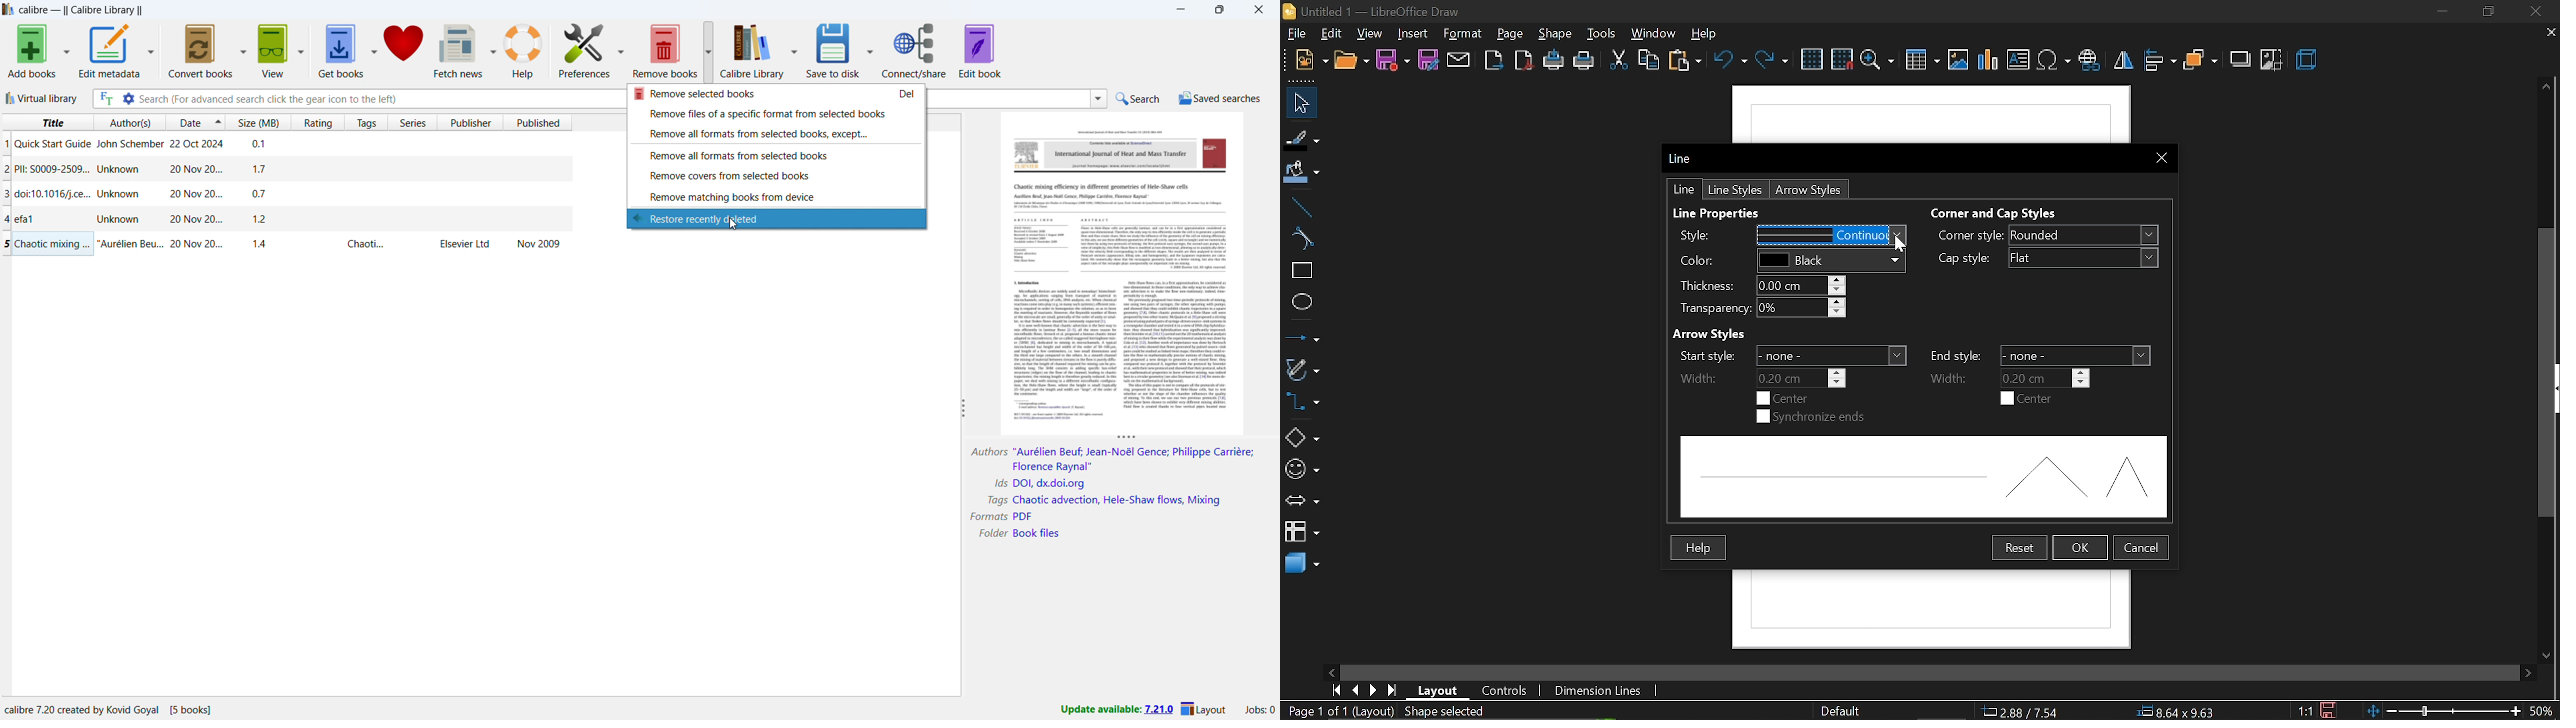  Describe the element at coordinates (775, 134) in the screenshot. I see `remove all formats from selected books, except` at that location.